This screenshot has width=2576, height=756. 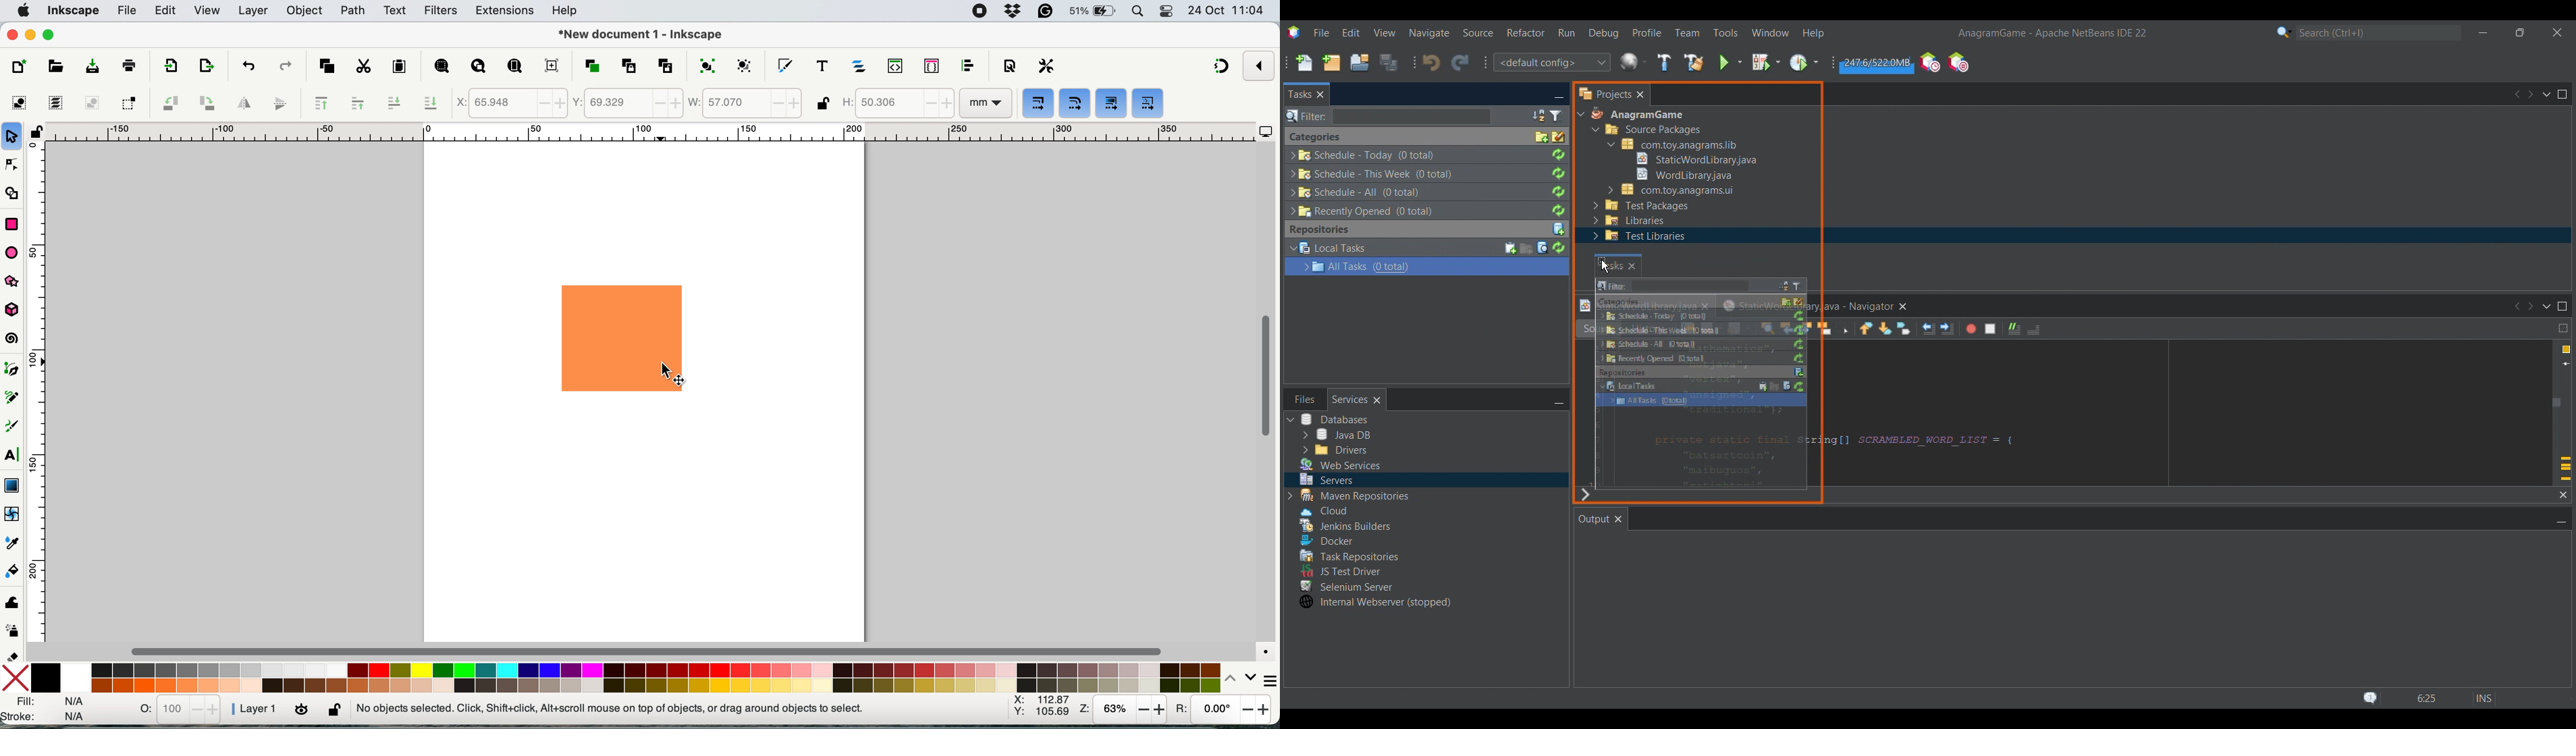 What do you see at coordinates (1266, 132) in the screenshot?
I see `display options` at bounding box center [1266, 132].